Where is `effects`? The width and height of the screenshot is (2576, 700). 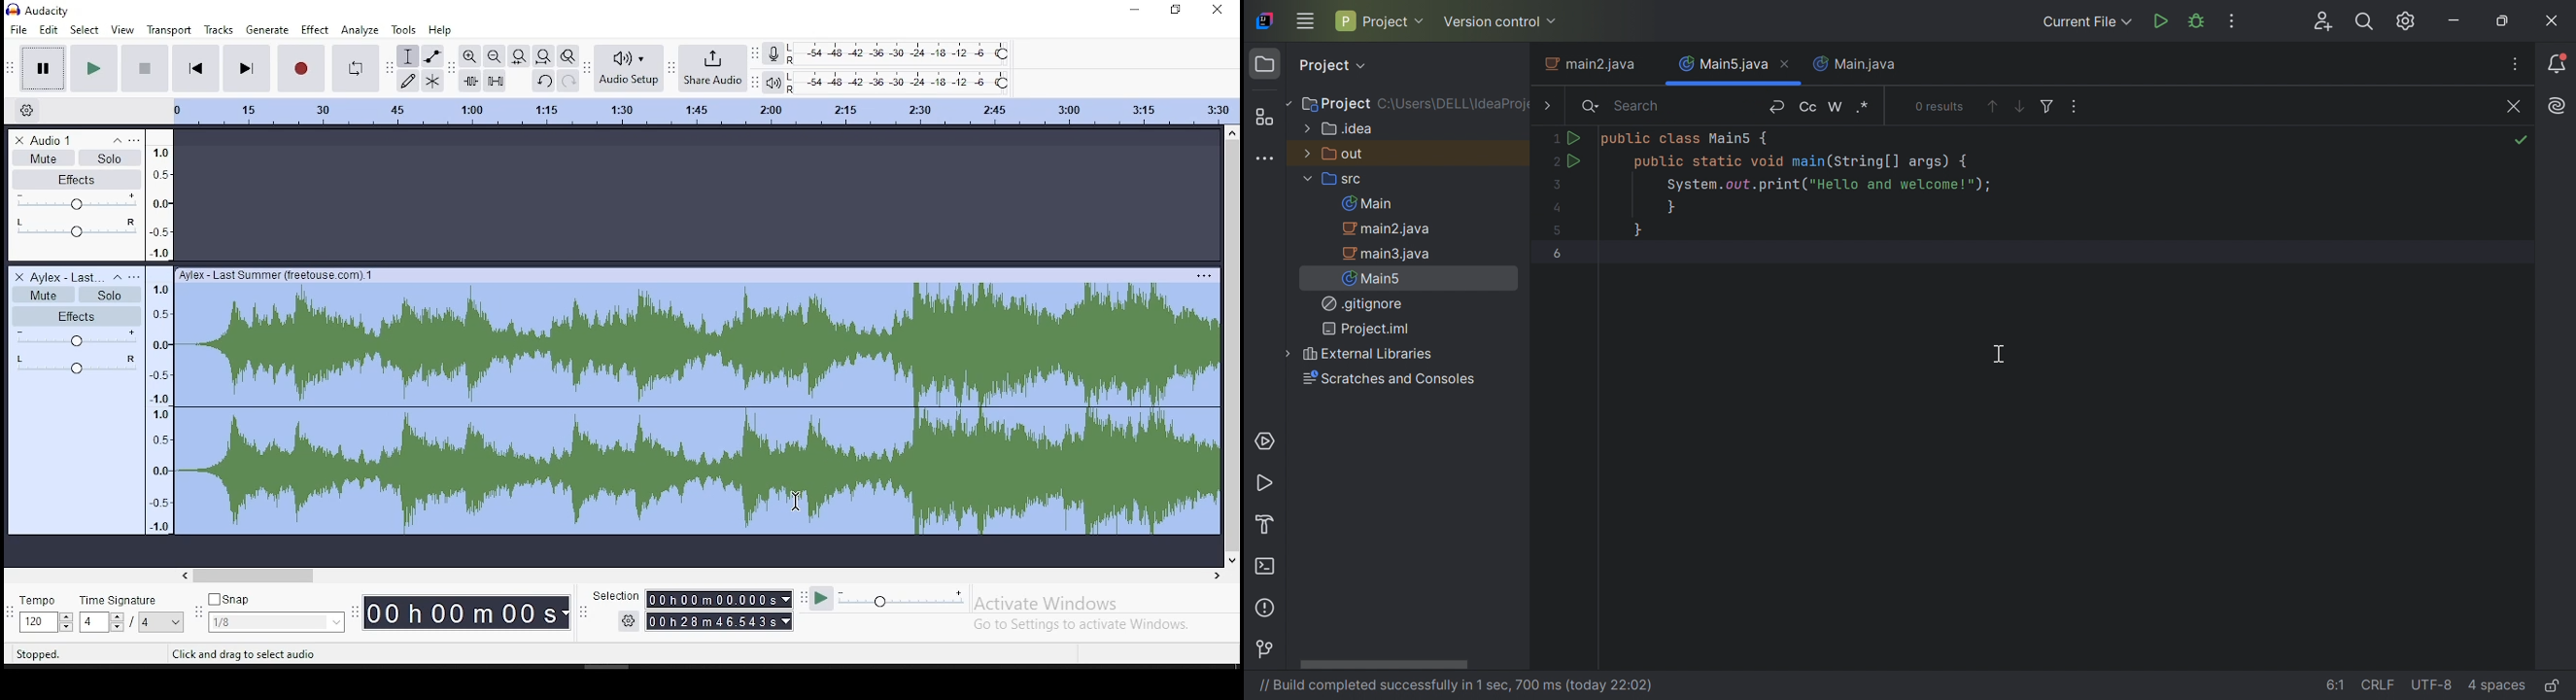 effects is located at coordinates (79, 179).